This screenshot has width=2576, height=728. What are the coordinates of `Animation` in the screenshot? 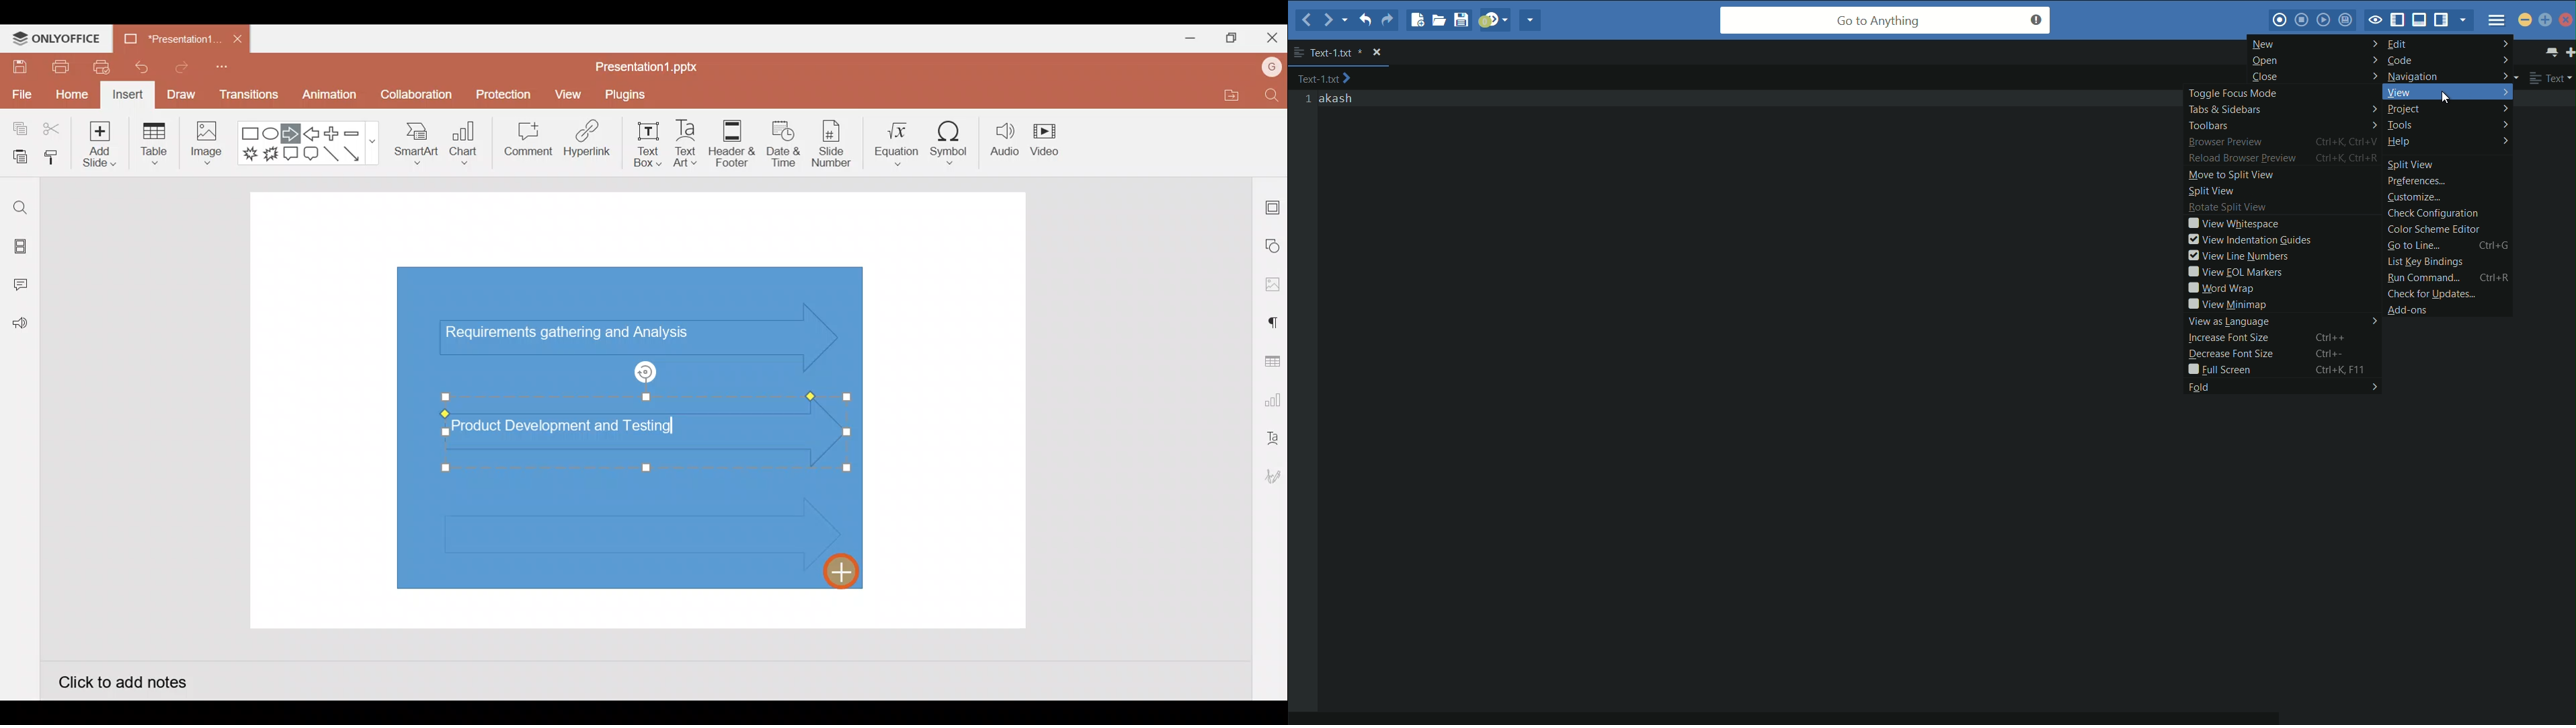 It's located at (331, 98).